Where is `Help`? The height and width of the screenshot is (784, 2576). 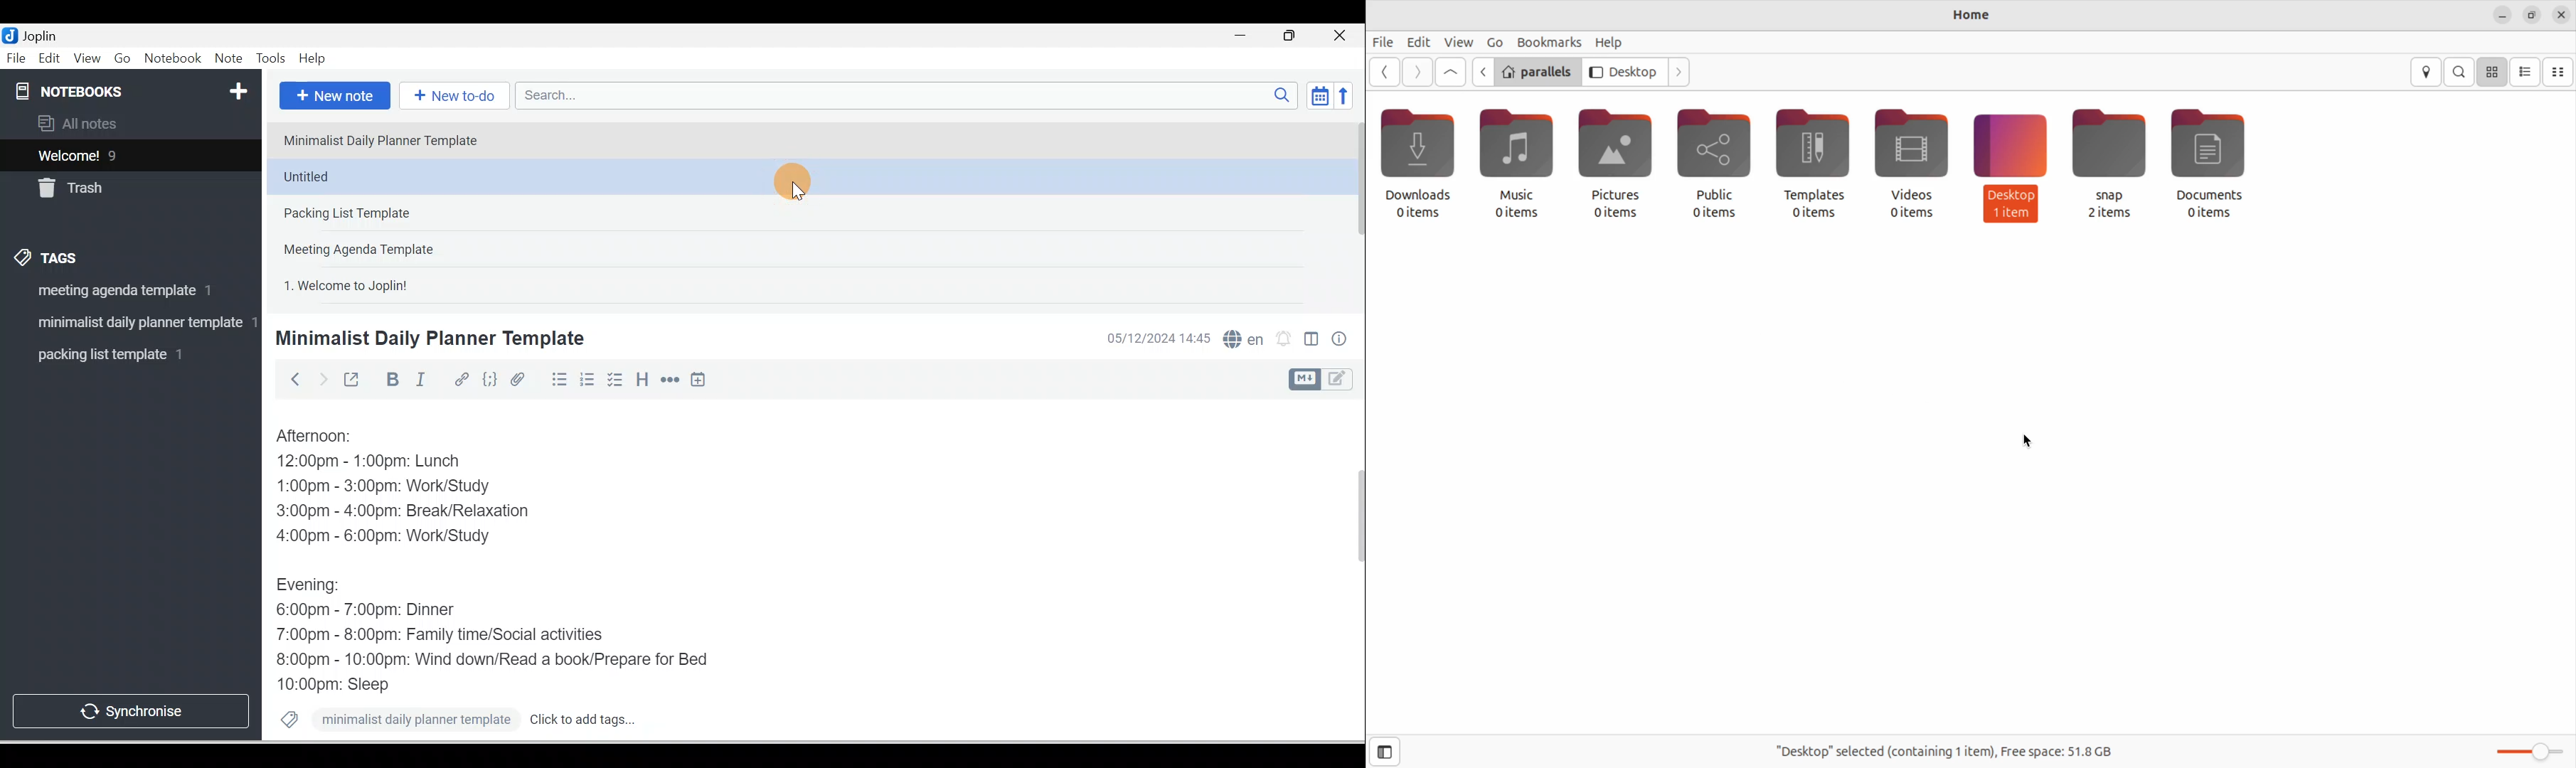 Help is located at coordinates (313, 59).